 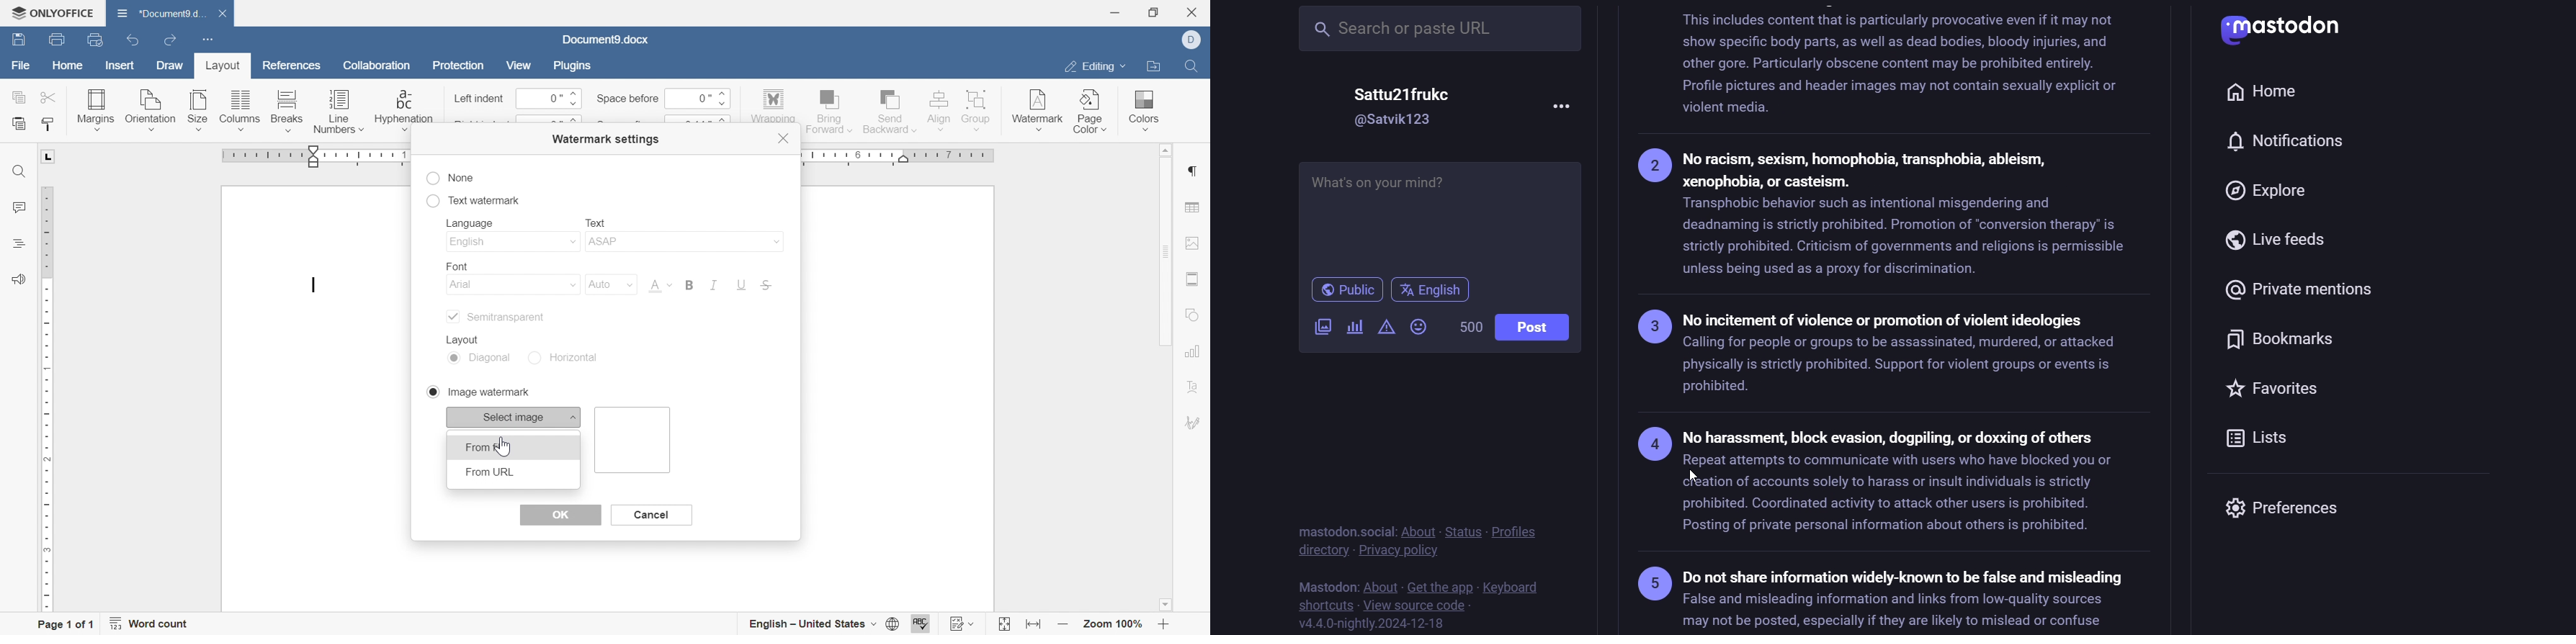 I want to click on header and footer settings, so click(x=1190, y=279).